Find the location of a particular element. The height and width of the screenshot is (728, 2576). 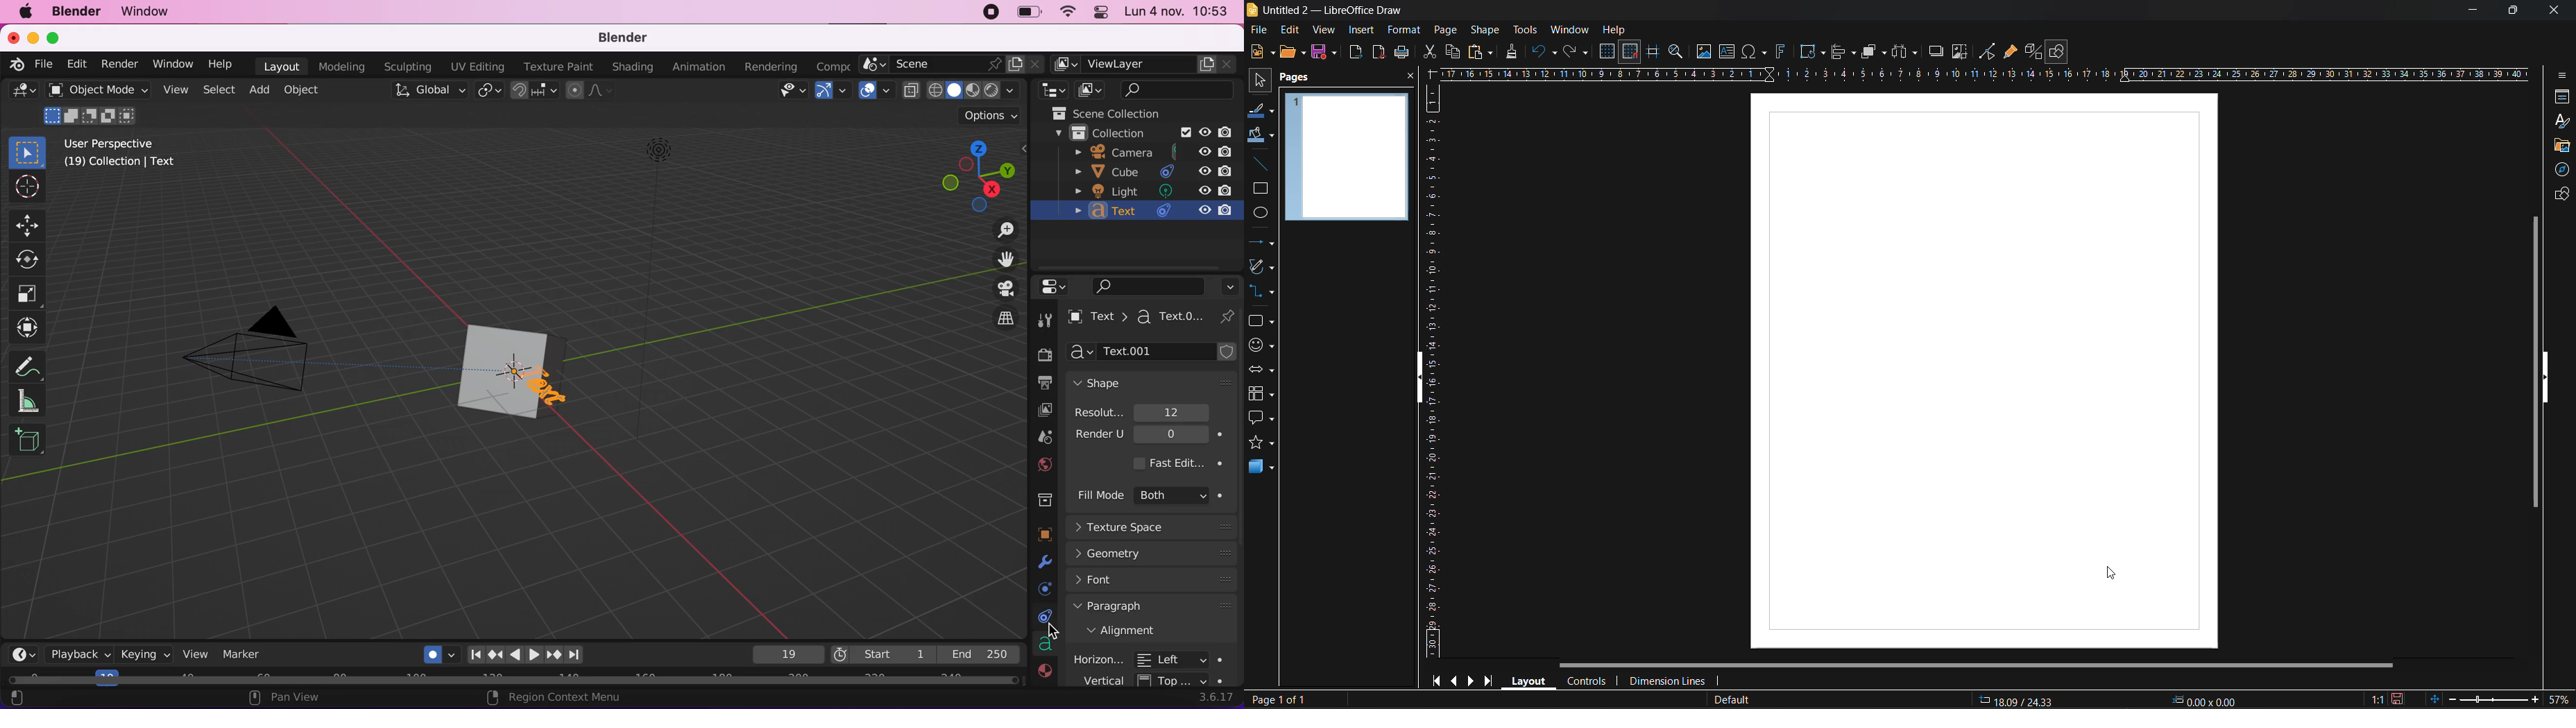

lines and arrows is located at coordinates (1261, 244).